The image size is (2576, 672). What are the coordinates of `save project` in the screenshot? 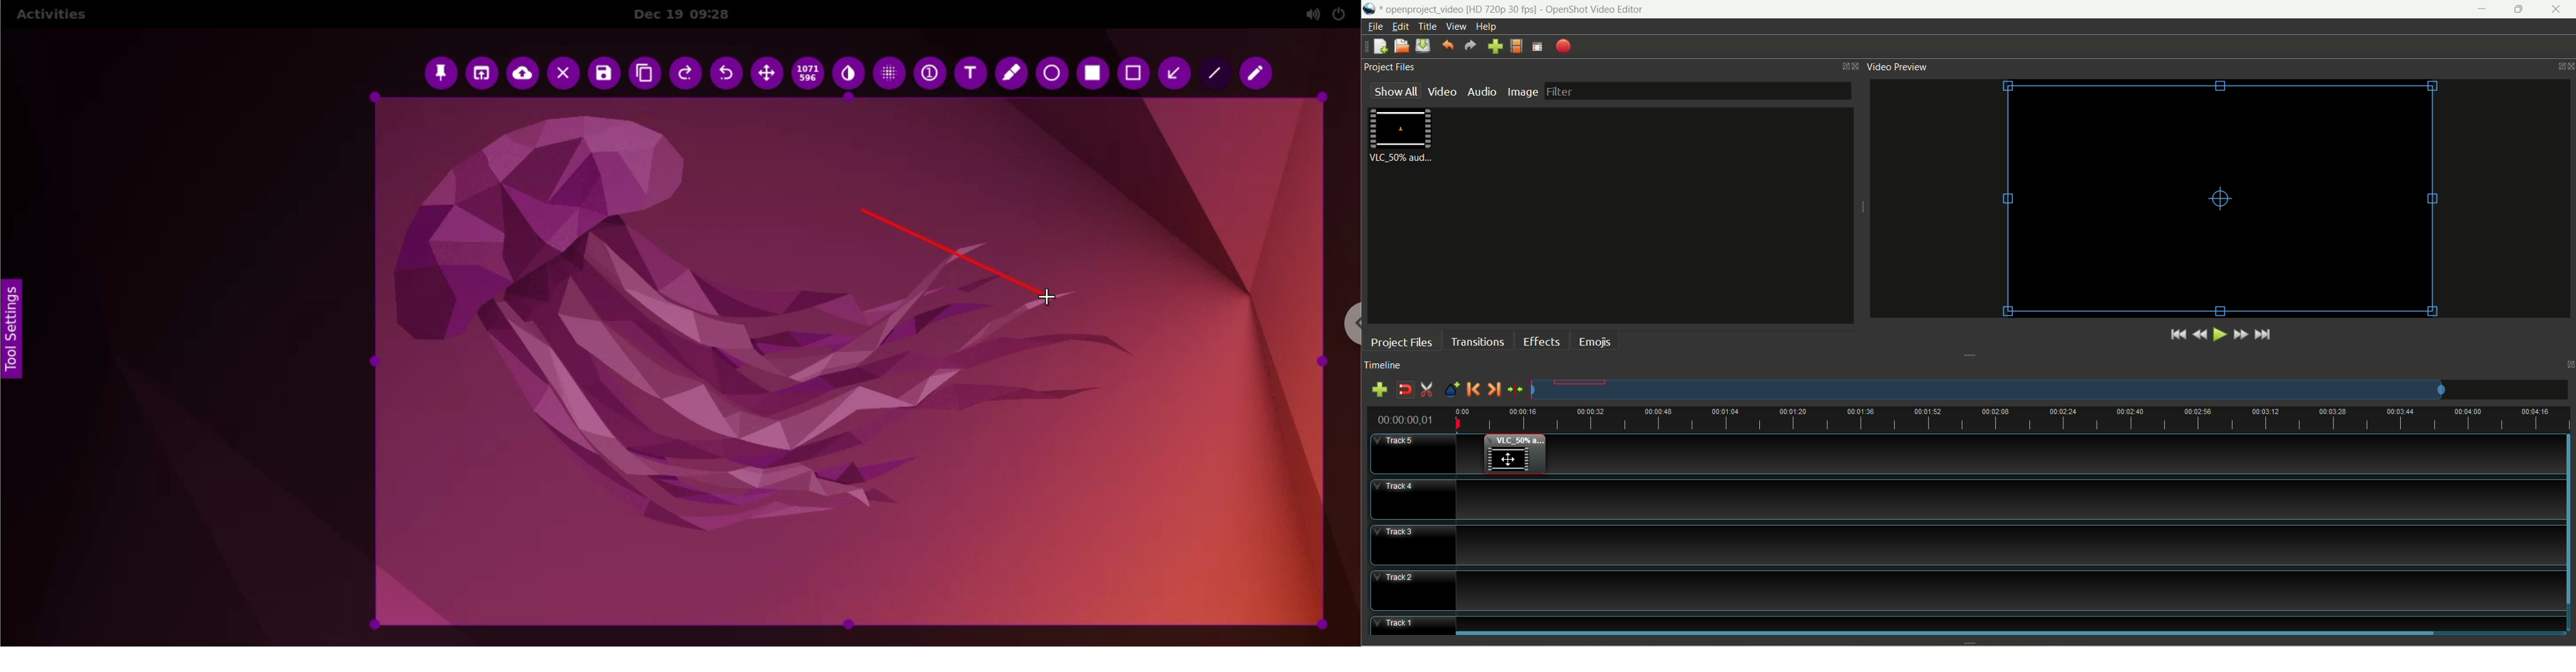 It's located at (1423, 46).